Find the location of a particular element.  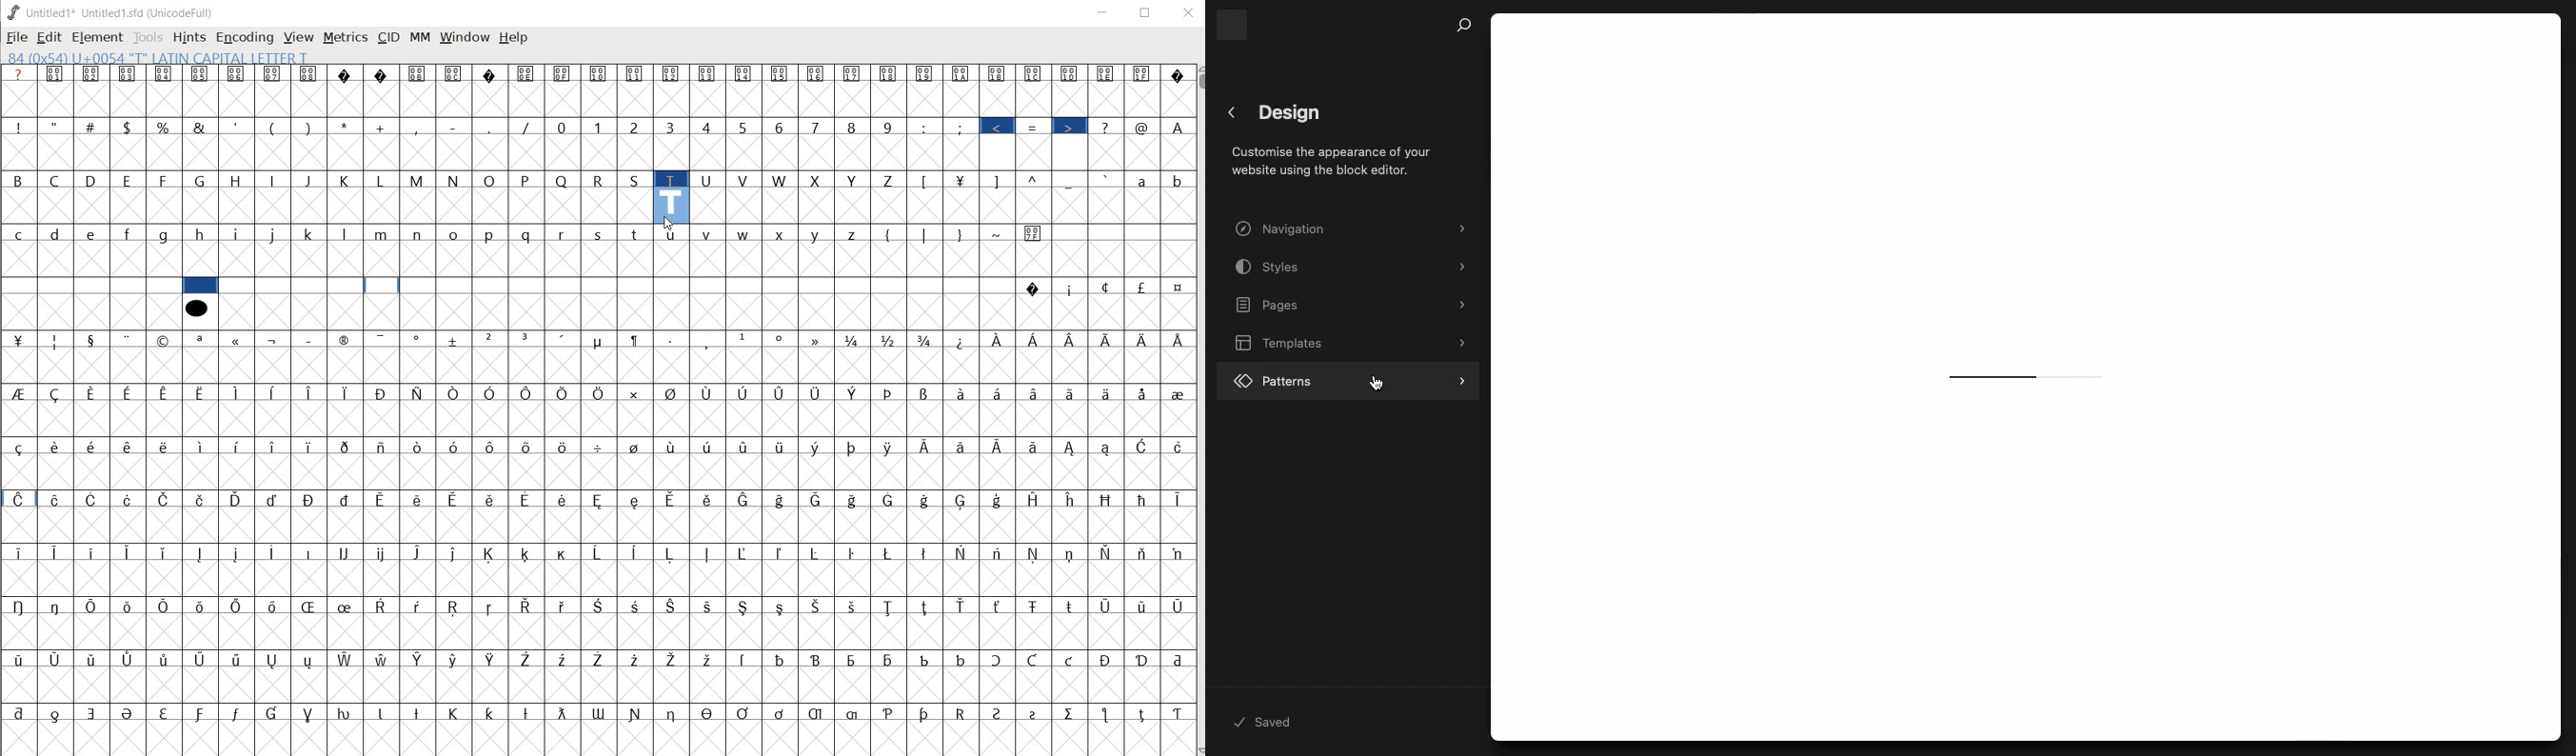

~ is located at coordinates (999, 234).